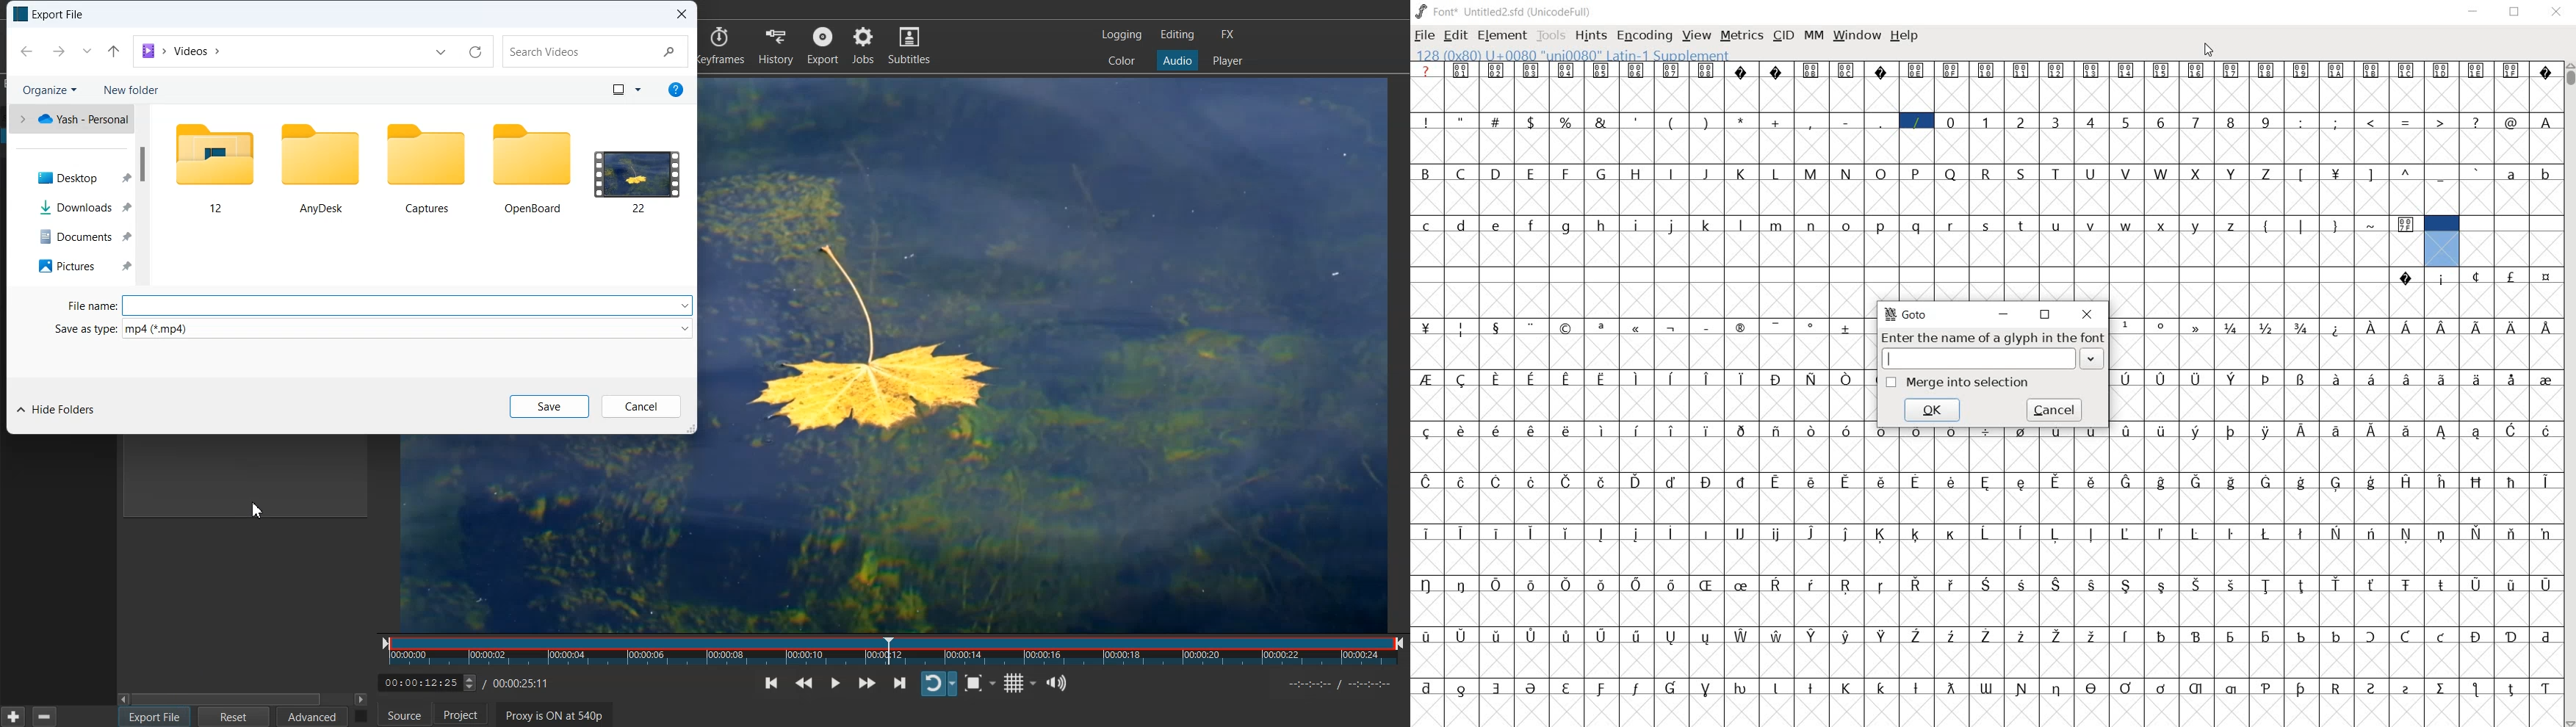 The width and height of the screenshot is (2576, 728). Describe the element at coordinates (1882, 533) in the screenshot. I see `Symbol` at that location.